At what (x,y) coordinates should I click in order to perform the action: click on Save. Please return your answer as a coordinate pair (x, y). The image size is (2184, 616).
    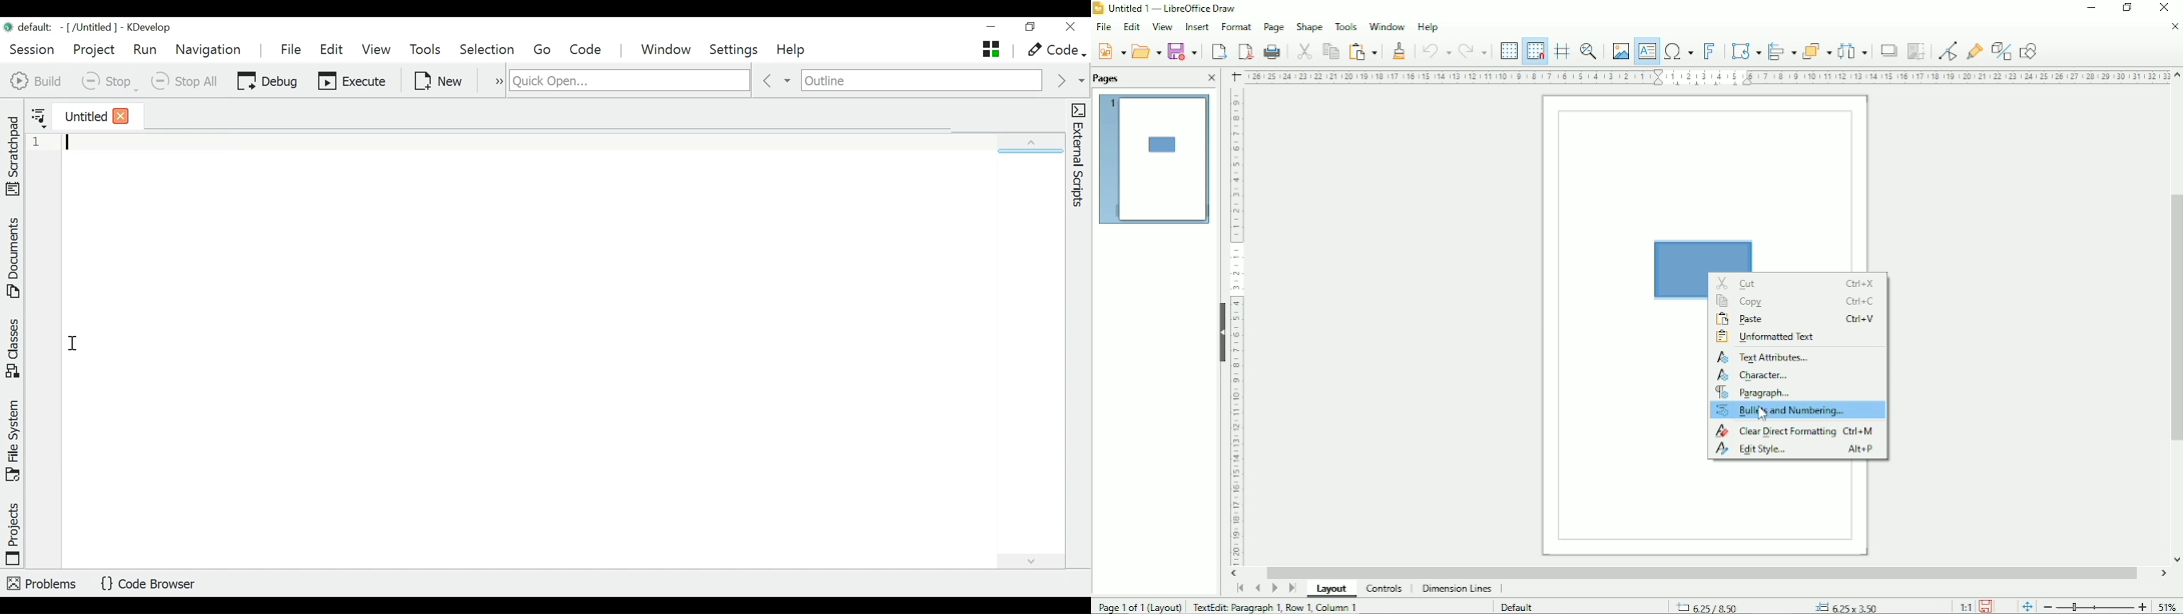
    Looking at the image, I should click on (1183, 51).